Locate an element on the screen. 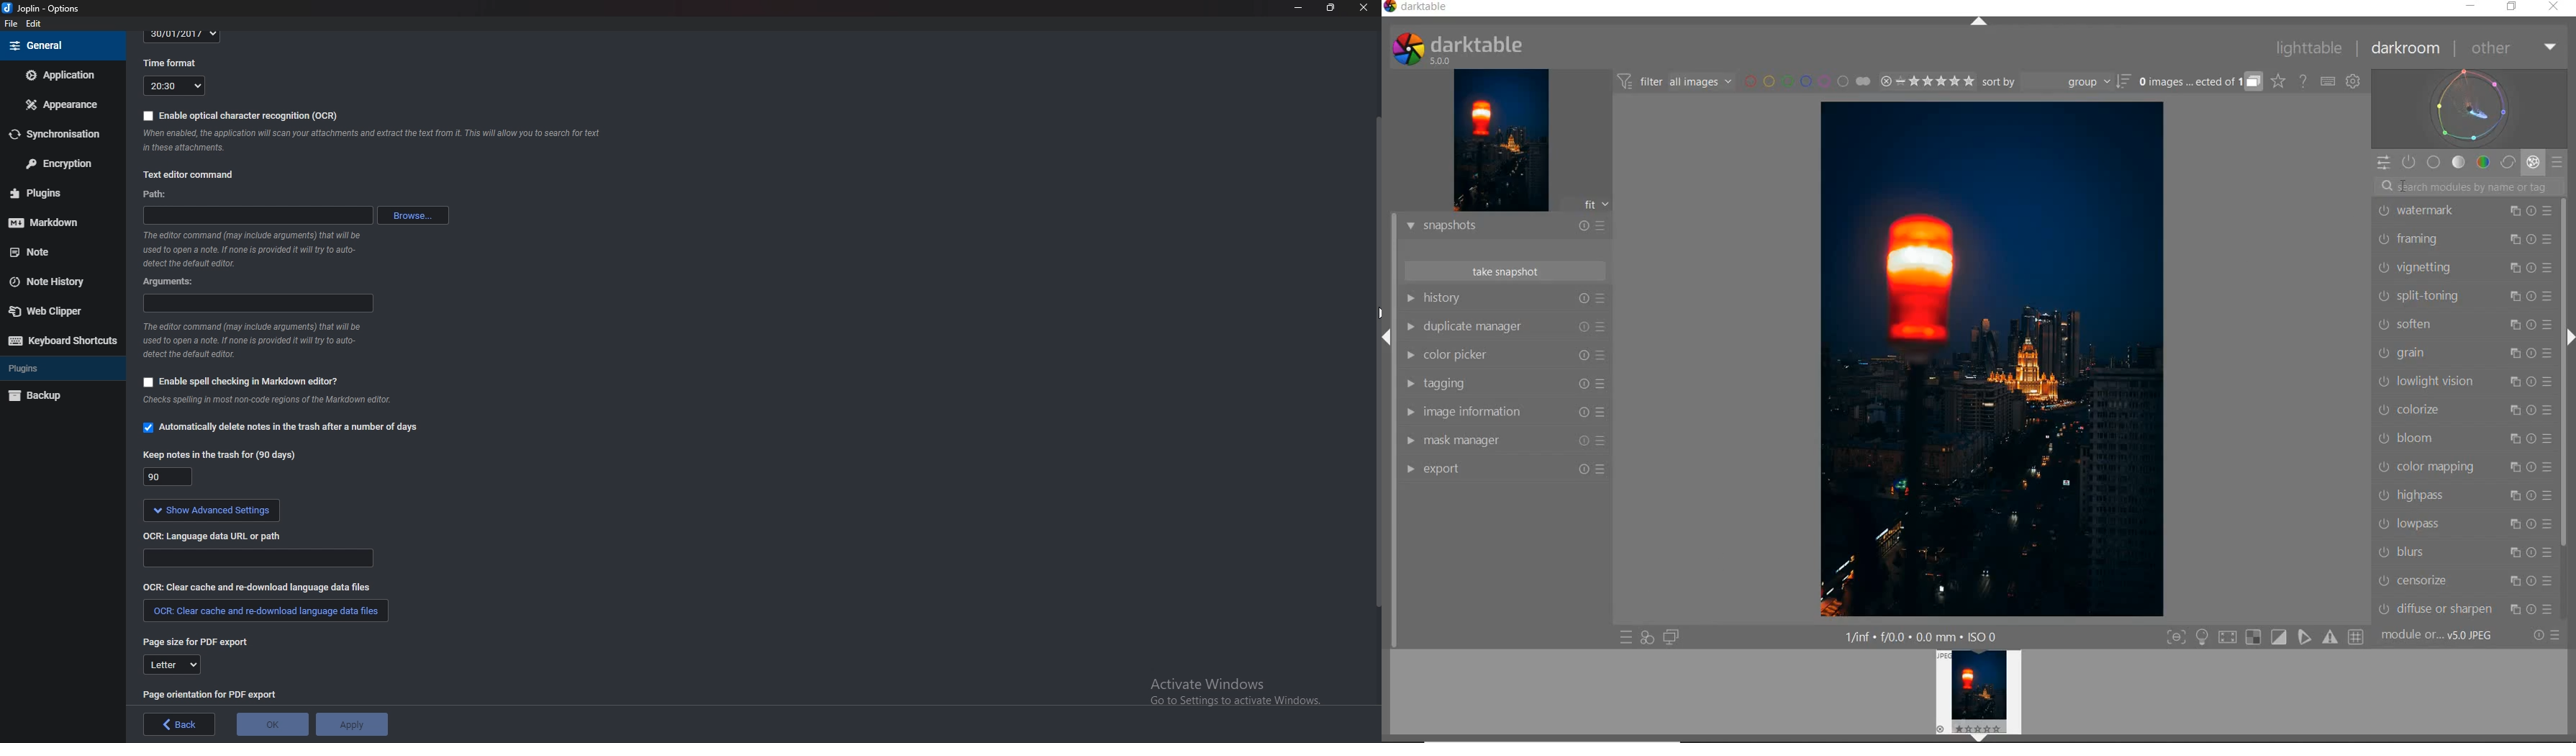 This screenshot has height=756, width=2576. DIFFUSE OR SHARPEN is located at coordinates (2435, 608).